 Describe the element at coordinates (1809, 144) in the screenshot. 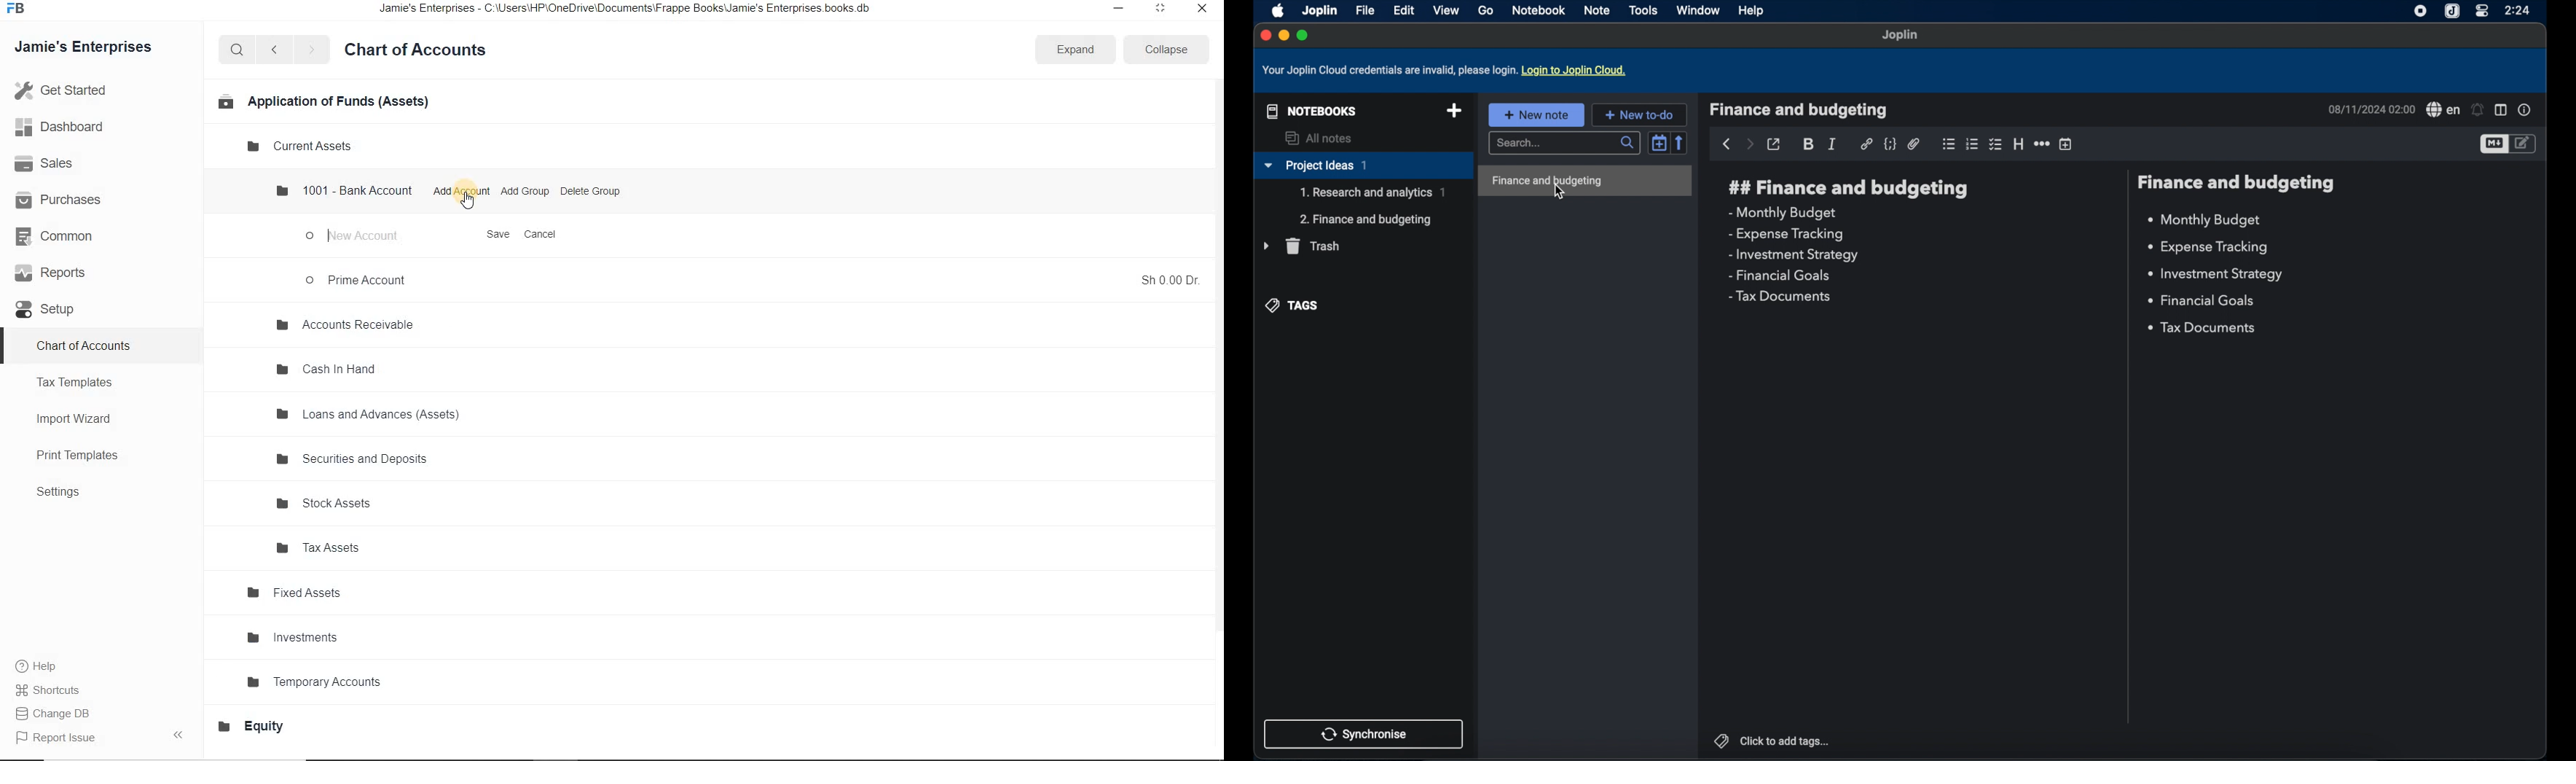

I see `bold` at that location.